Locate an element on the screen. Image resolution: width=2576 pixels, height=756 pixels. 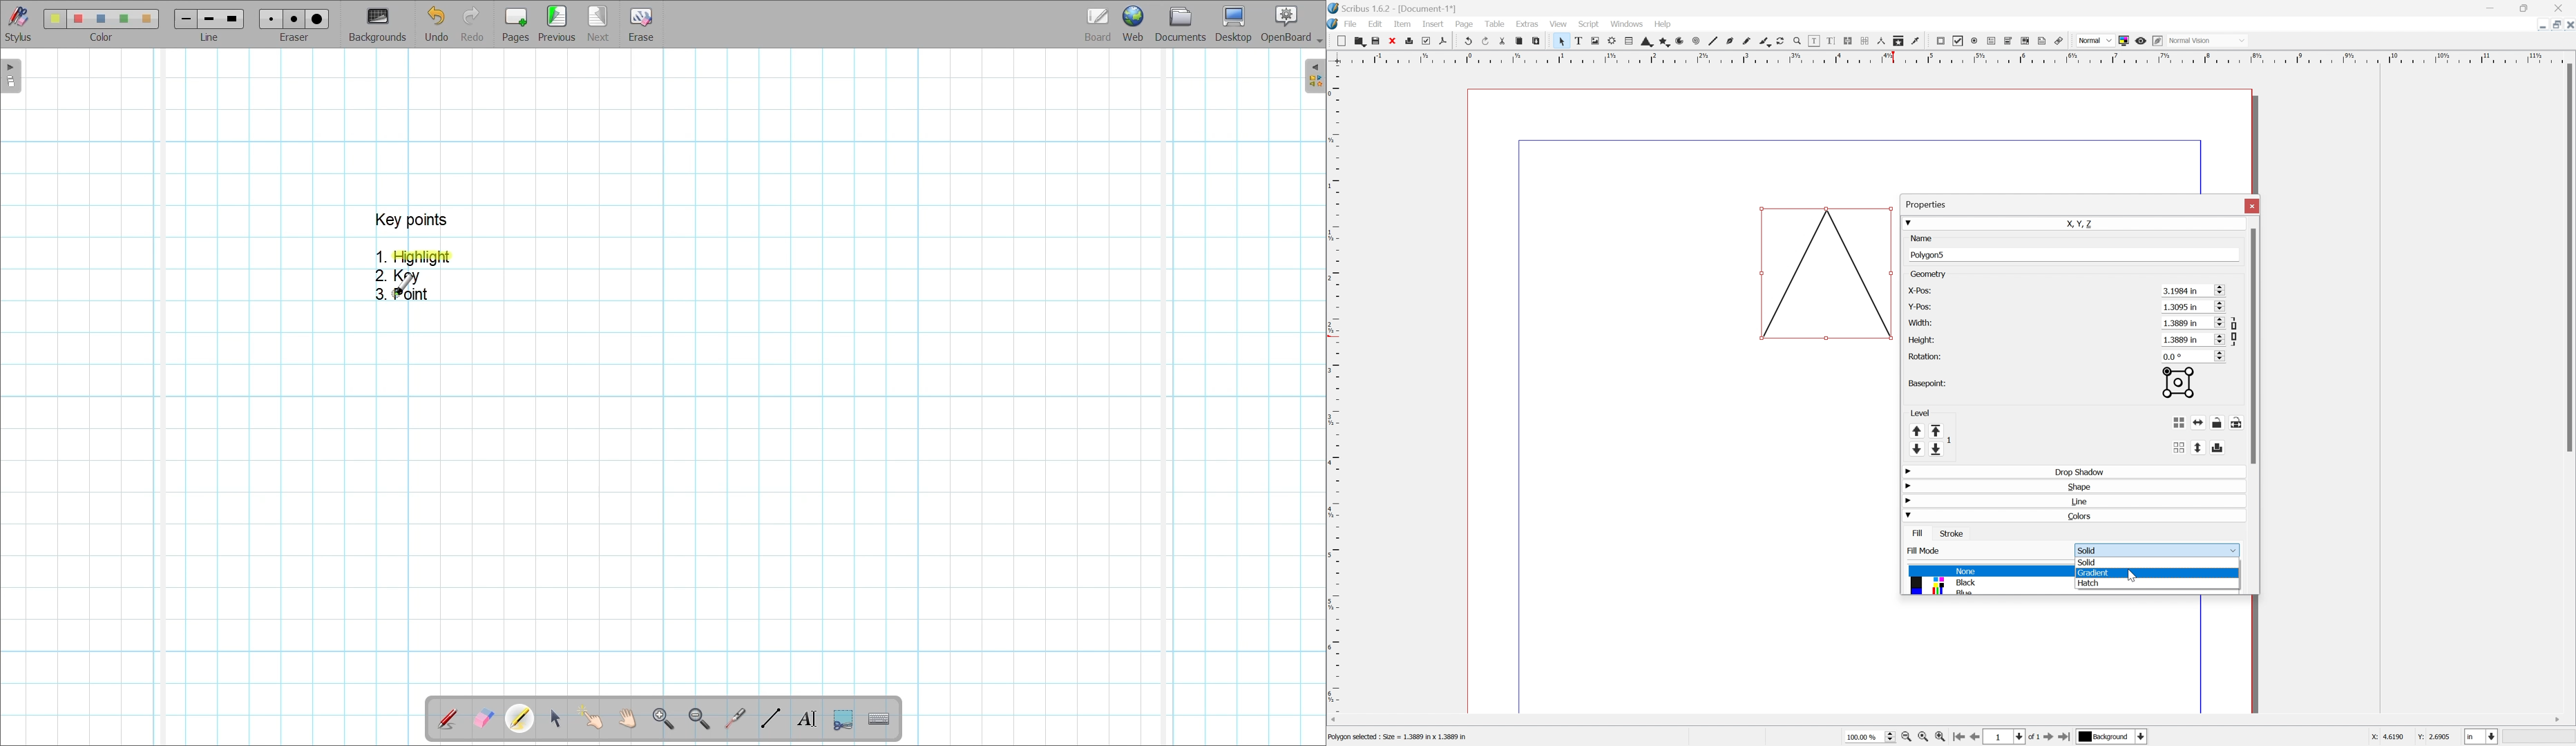
Paste is located at coordinates (1540, 41).